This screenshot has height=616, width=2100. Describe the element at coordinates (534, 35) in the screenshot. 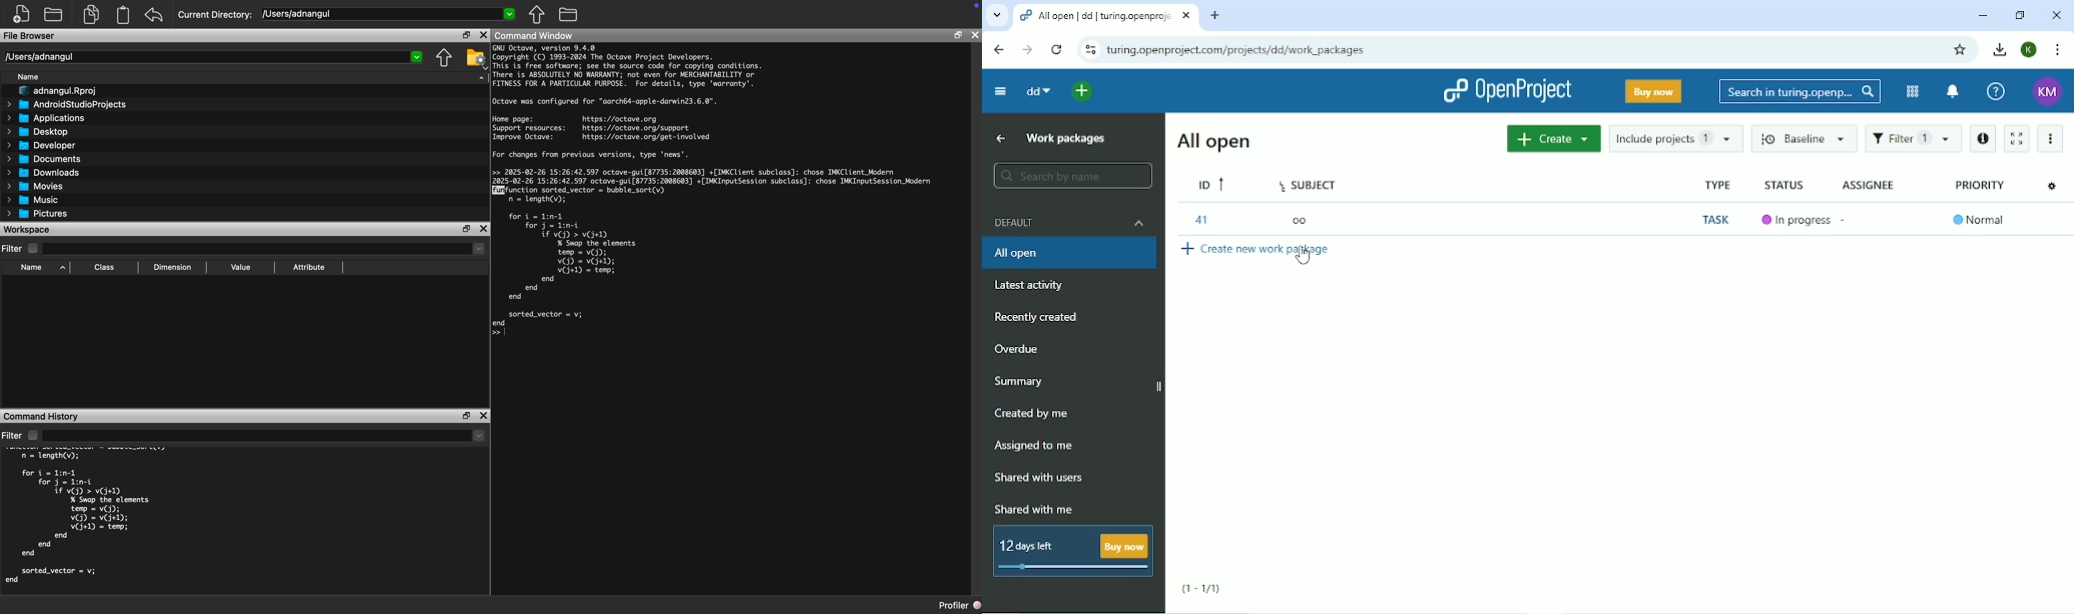

I see `Command Window` at that location.